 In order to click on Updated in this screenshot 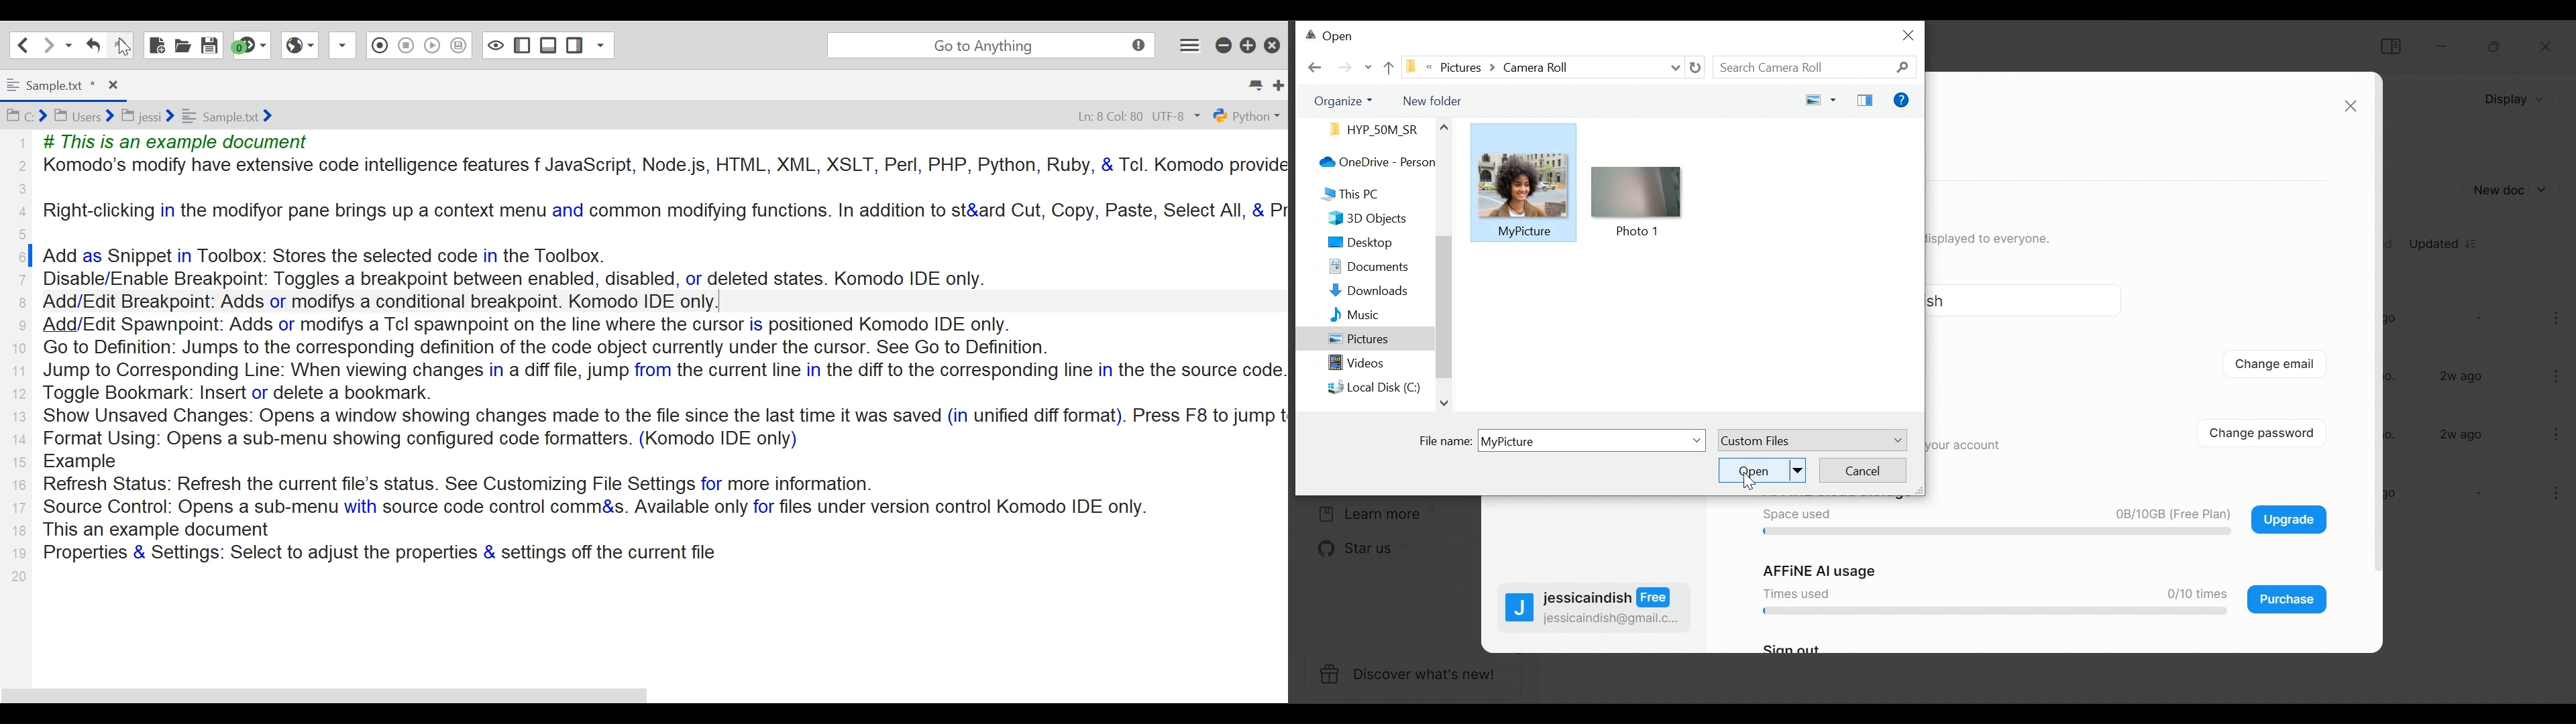, I will do `click(2445, 242)`.